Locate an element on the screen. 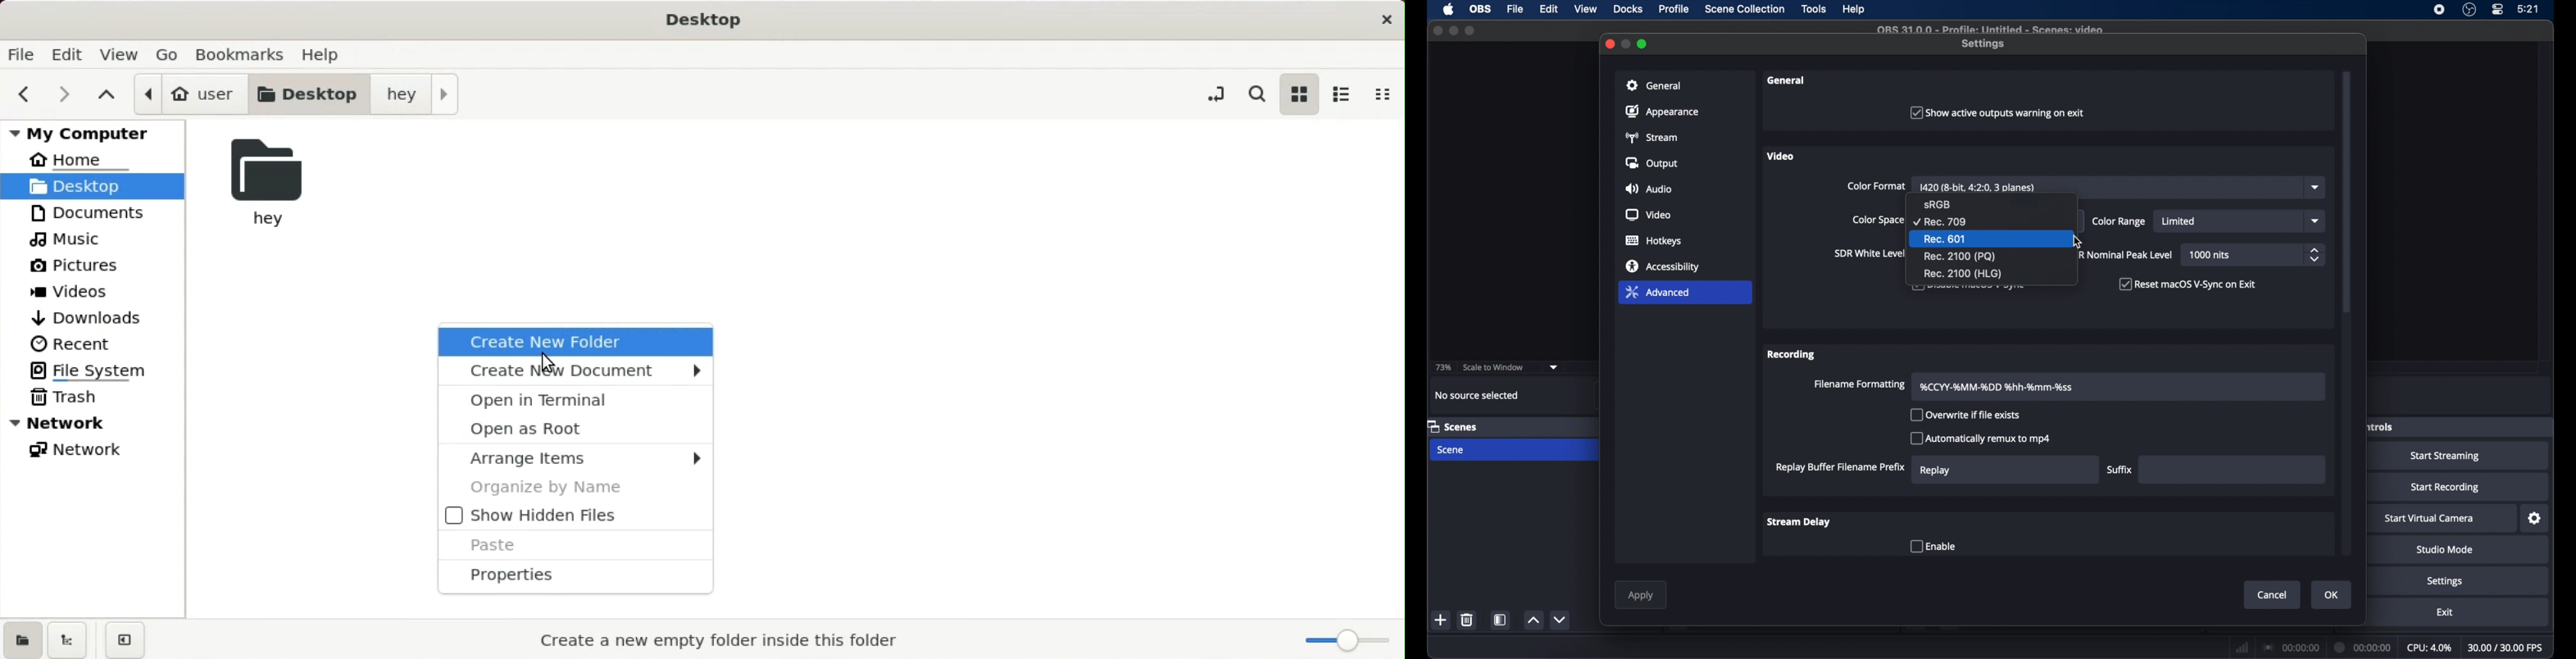 This screenshot has width=2576, height=672. studio mode is located at coordinates (2446, 551).